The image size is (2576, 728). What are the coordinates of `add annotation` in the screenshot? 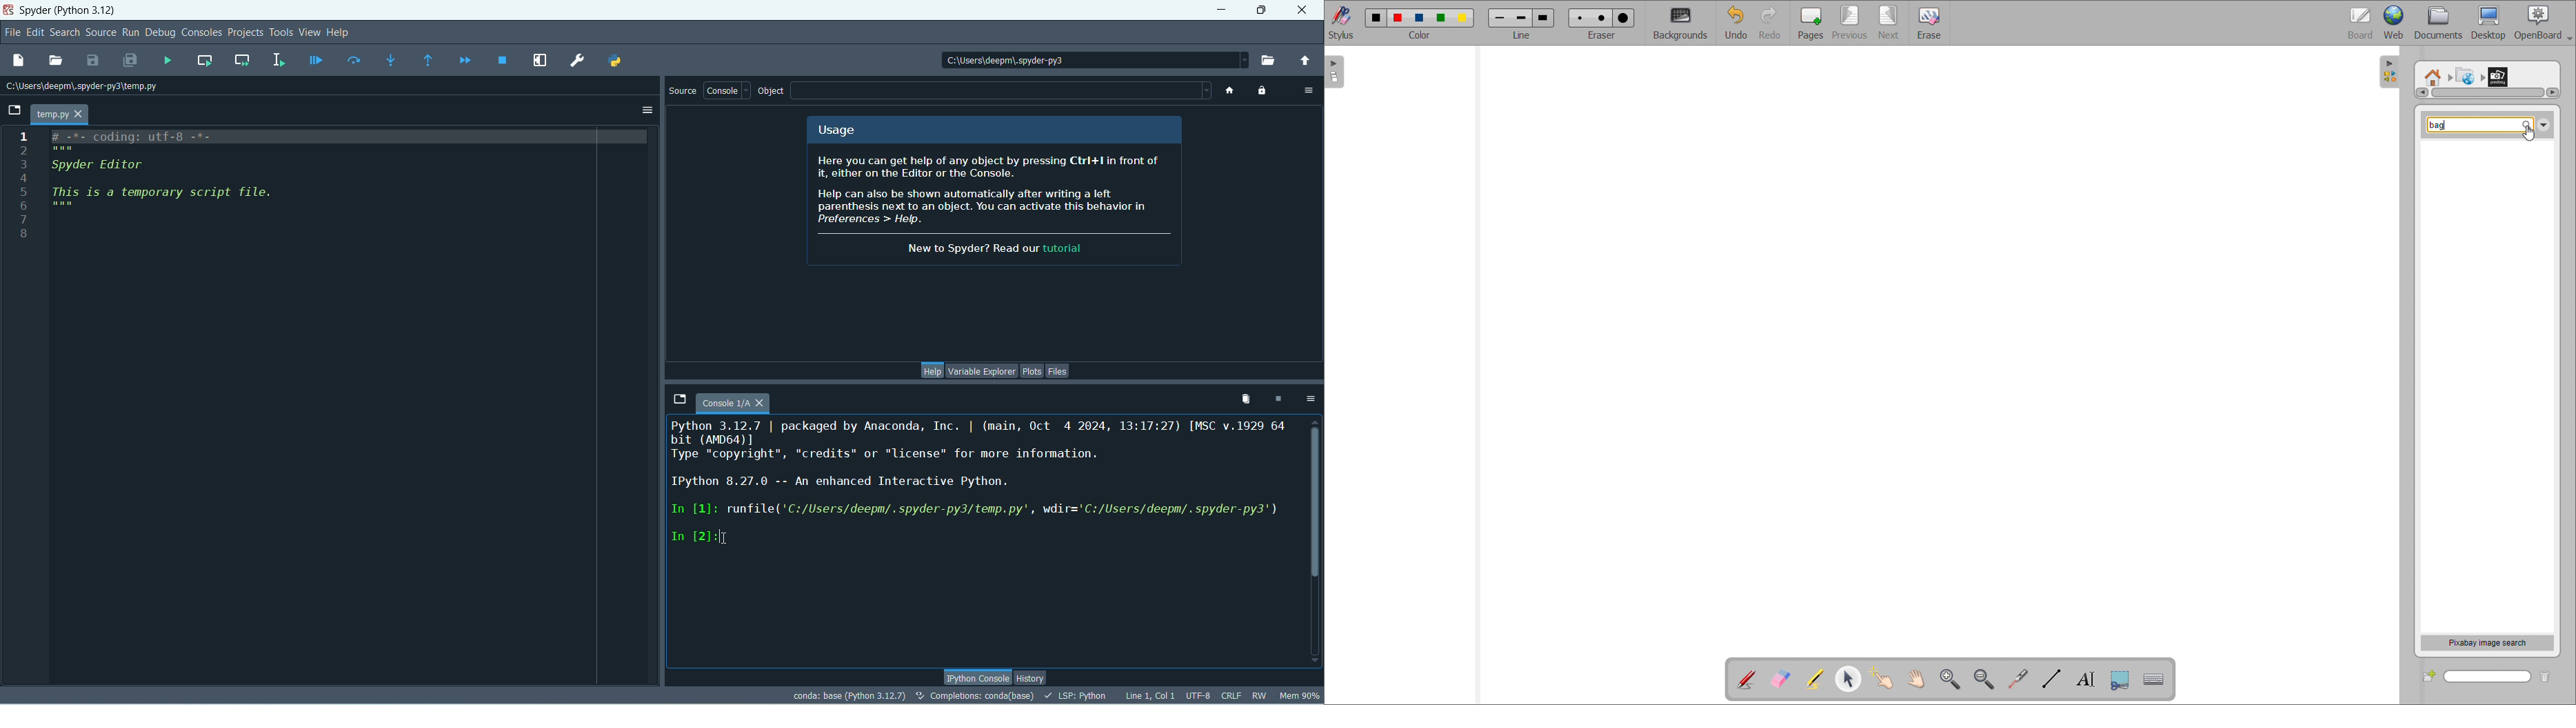 It's located at (1747, 680).